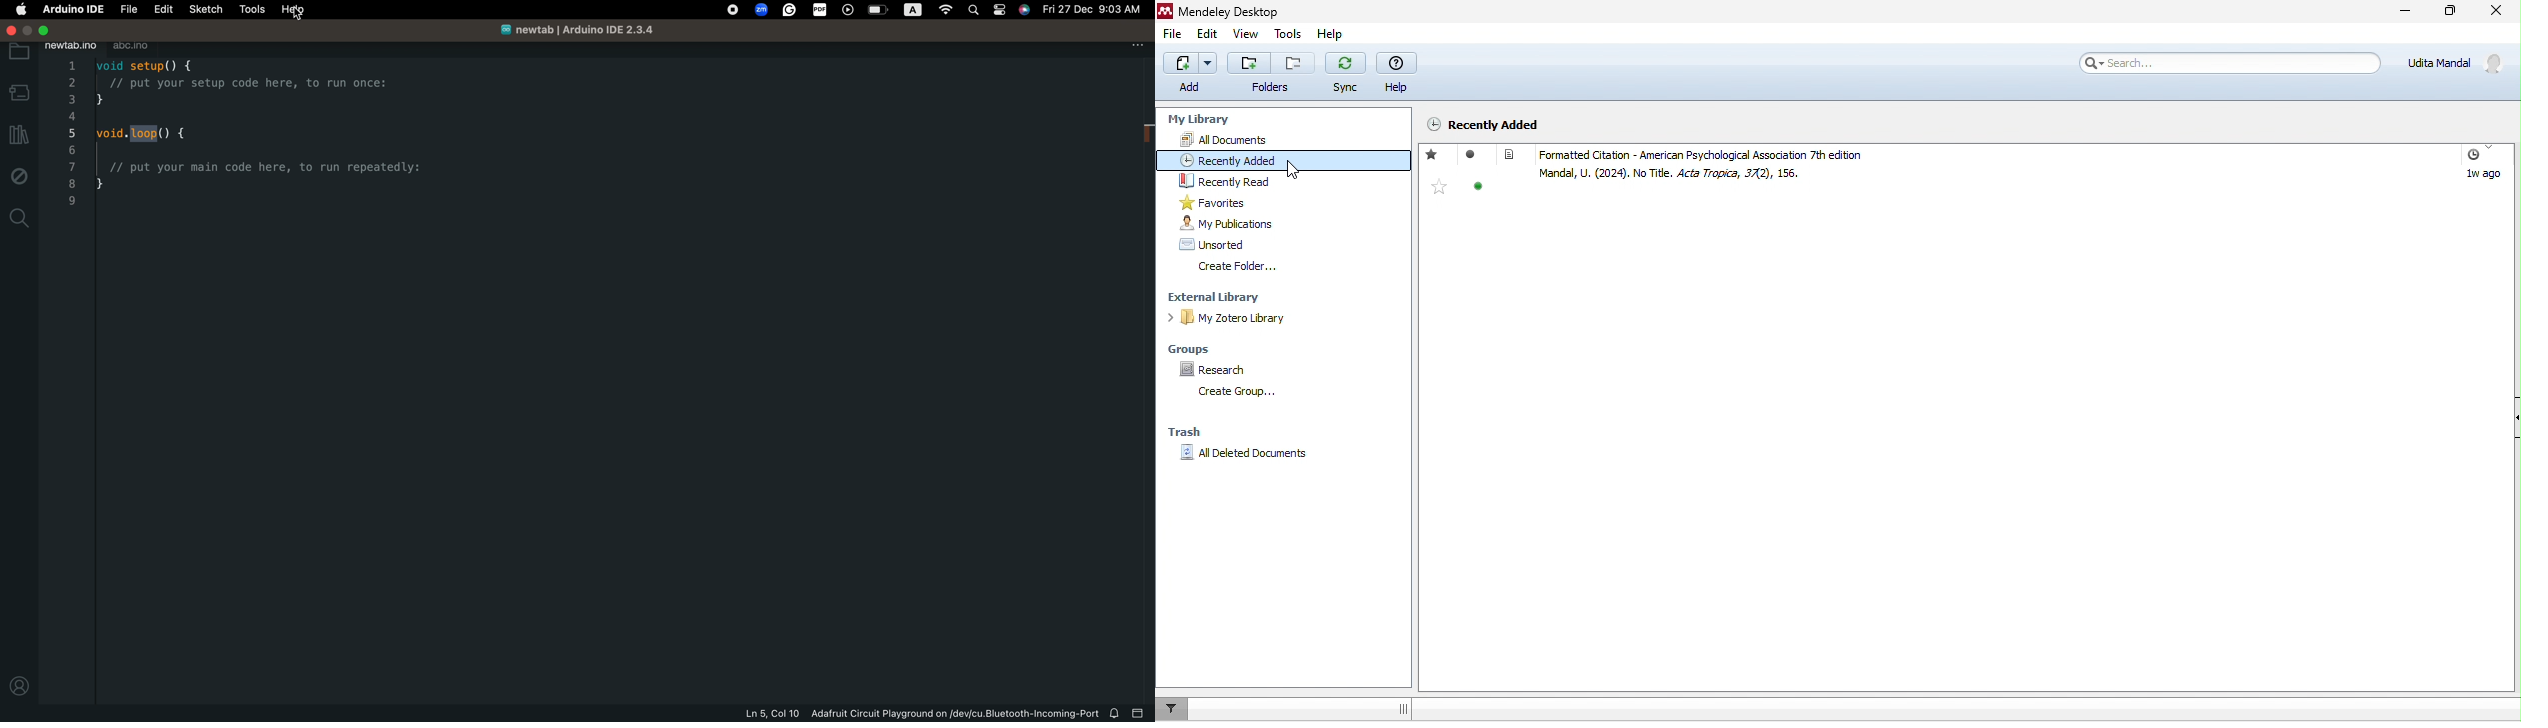  What do you see at coordinates (1438, 186) in the screenshot?
I see `favorites` at bounding box center [1438, 186].